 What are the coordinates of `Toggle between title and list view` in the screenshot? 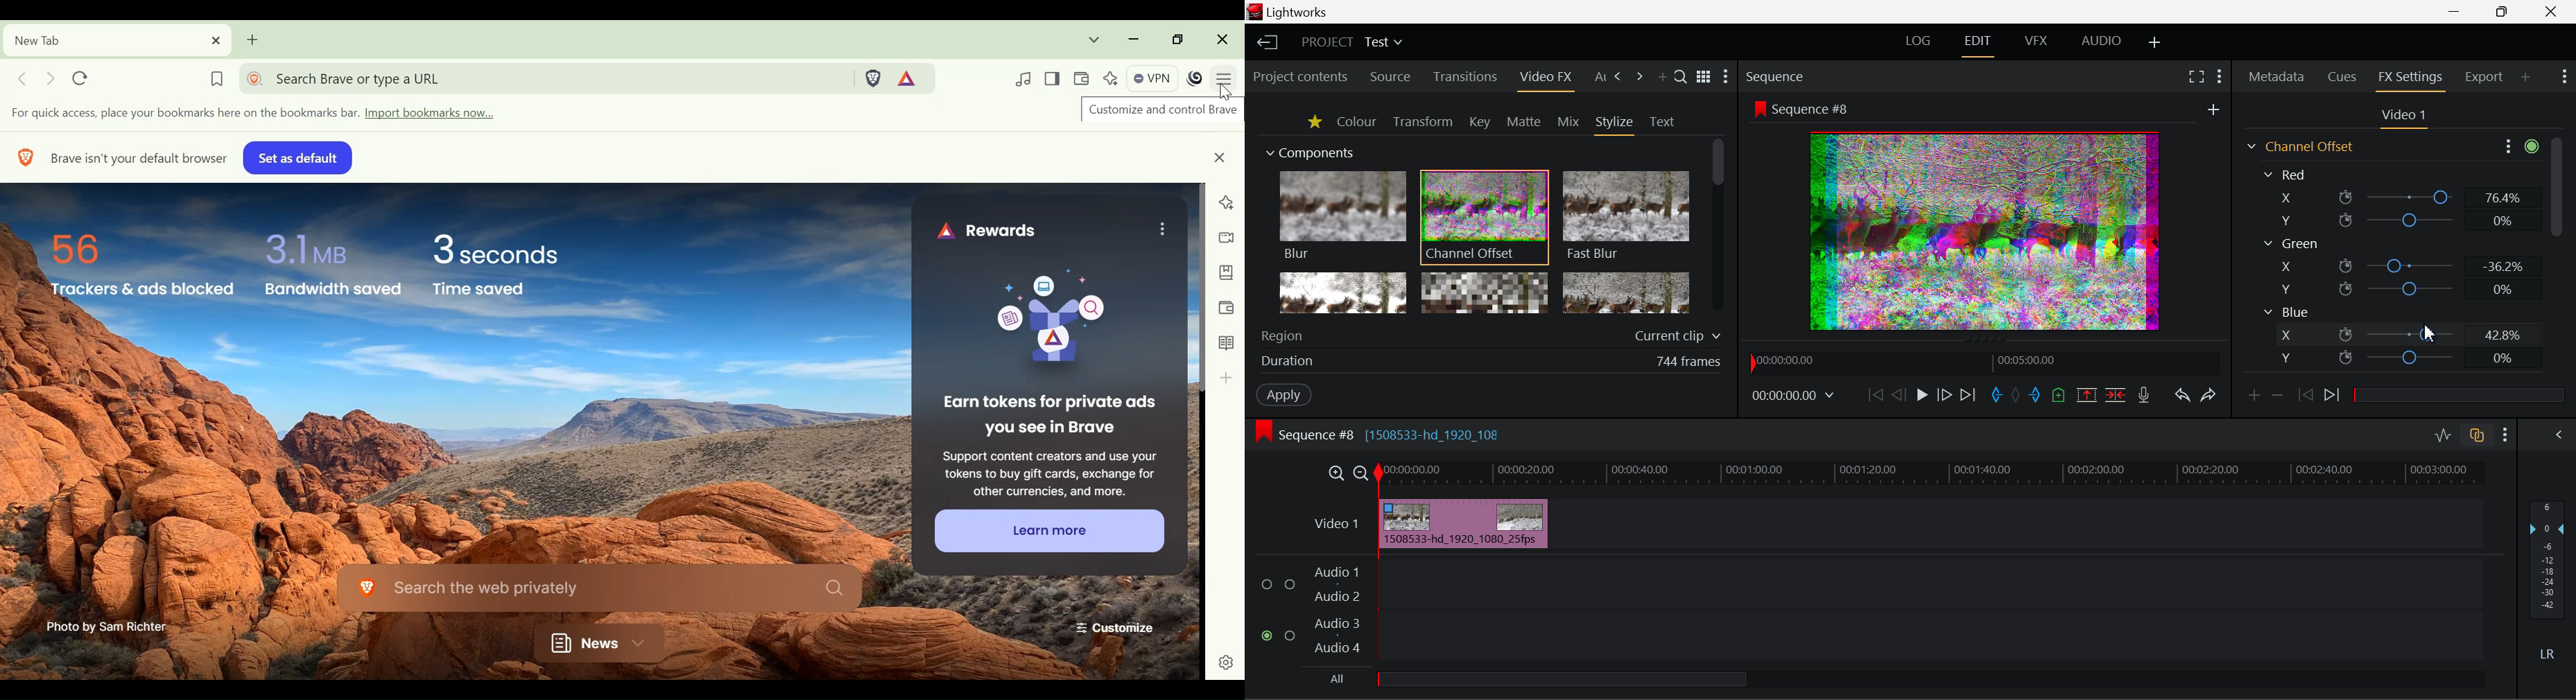 It's located at (1703, 74).